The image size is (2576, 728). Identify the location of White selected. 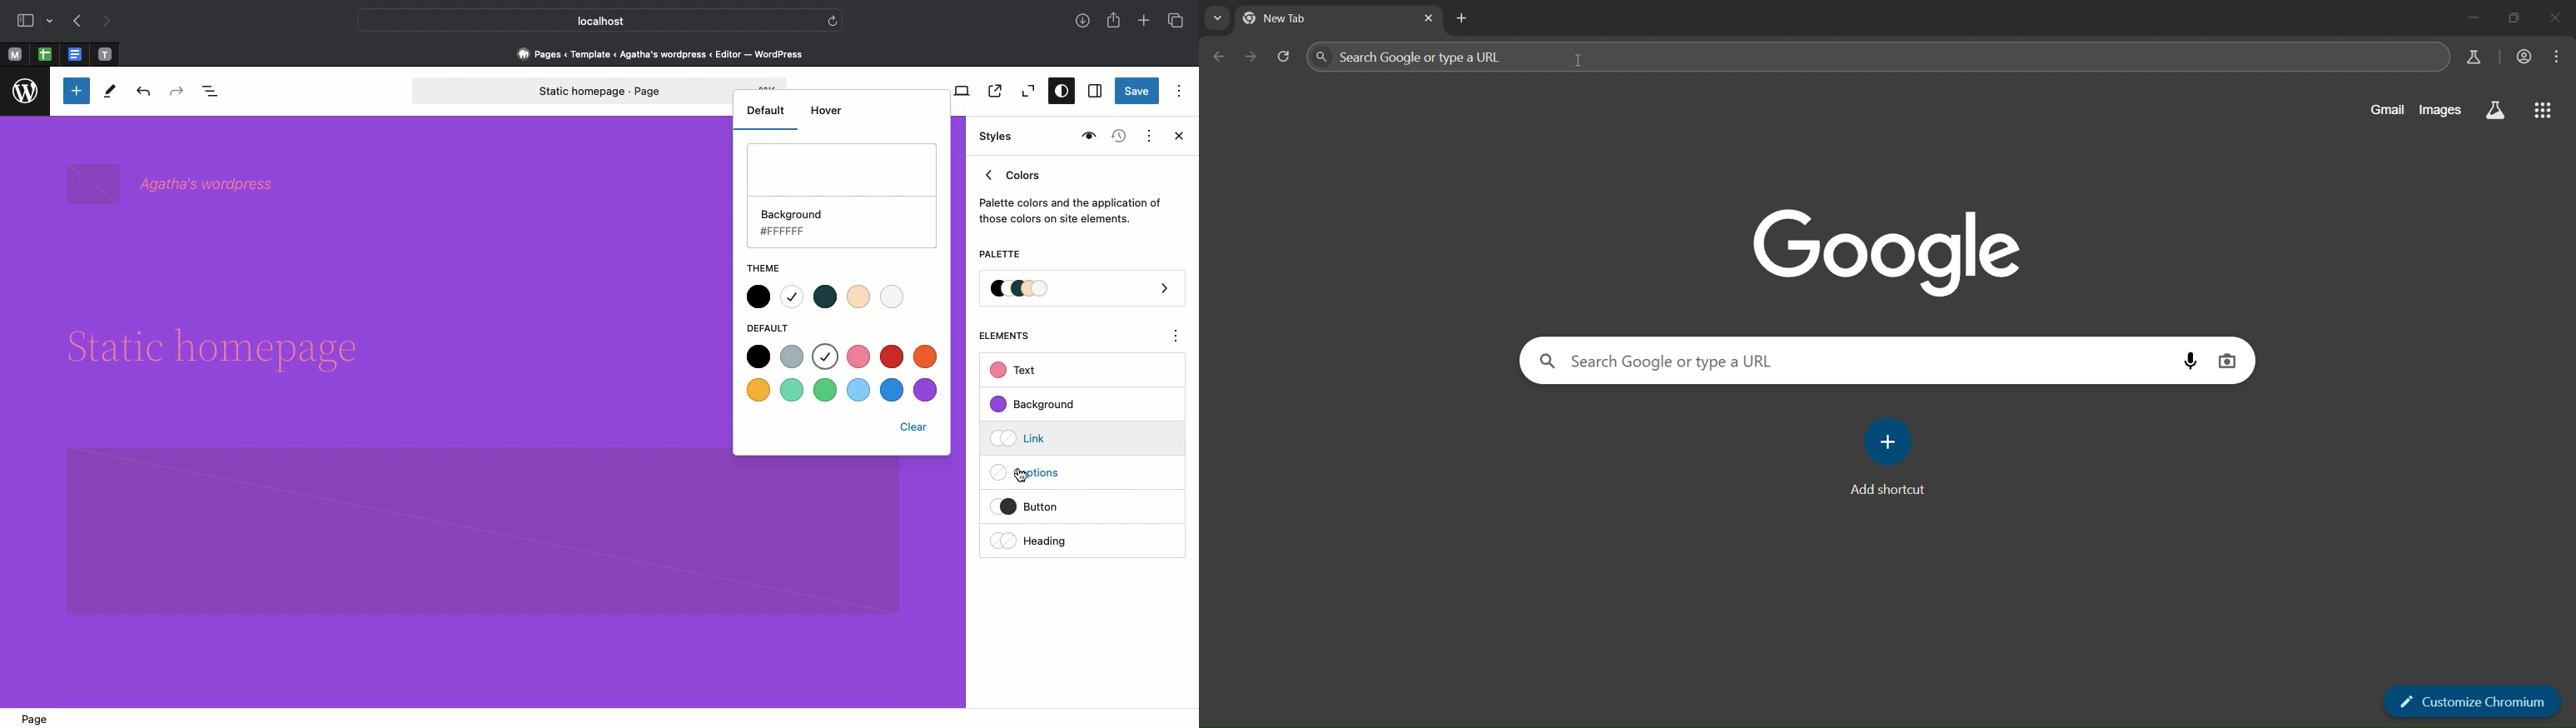
(843, 194).